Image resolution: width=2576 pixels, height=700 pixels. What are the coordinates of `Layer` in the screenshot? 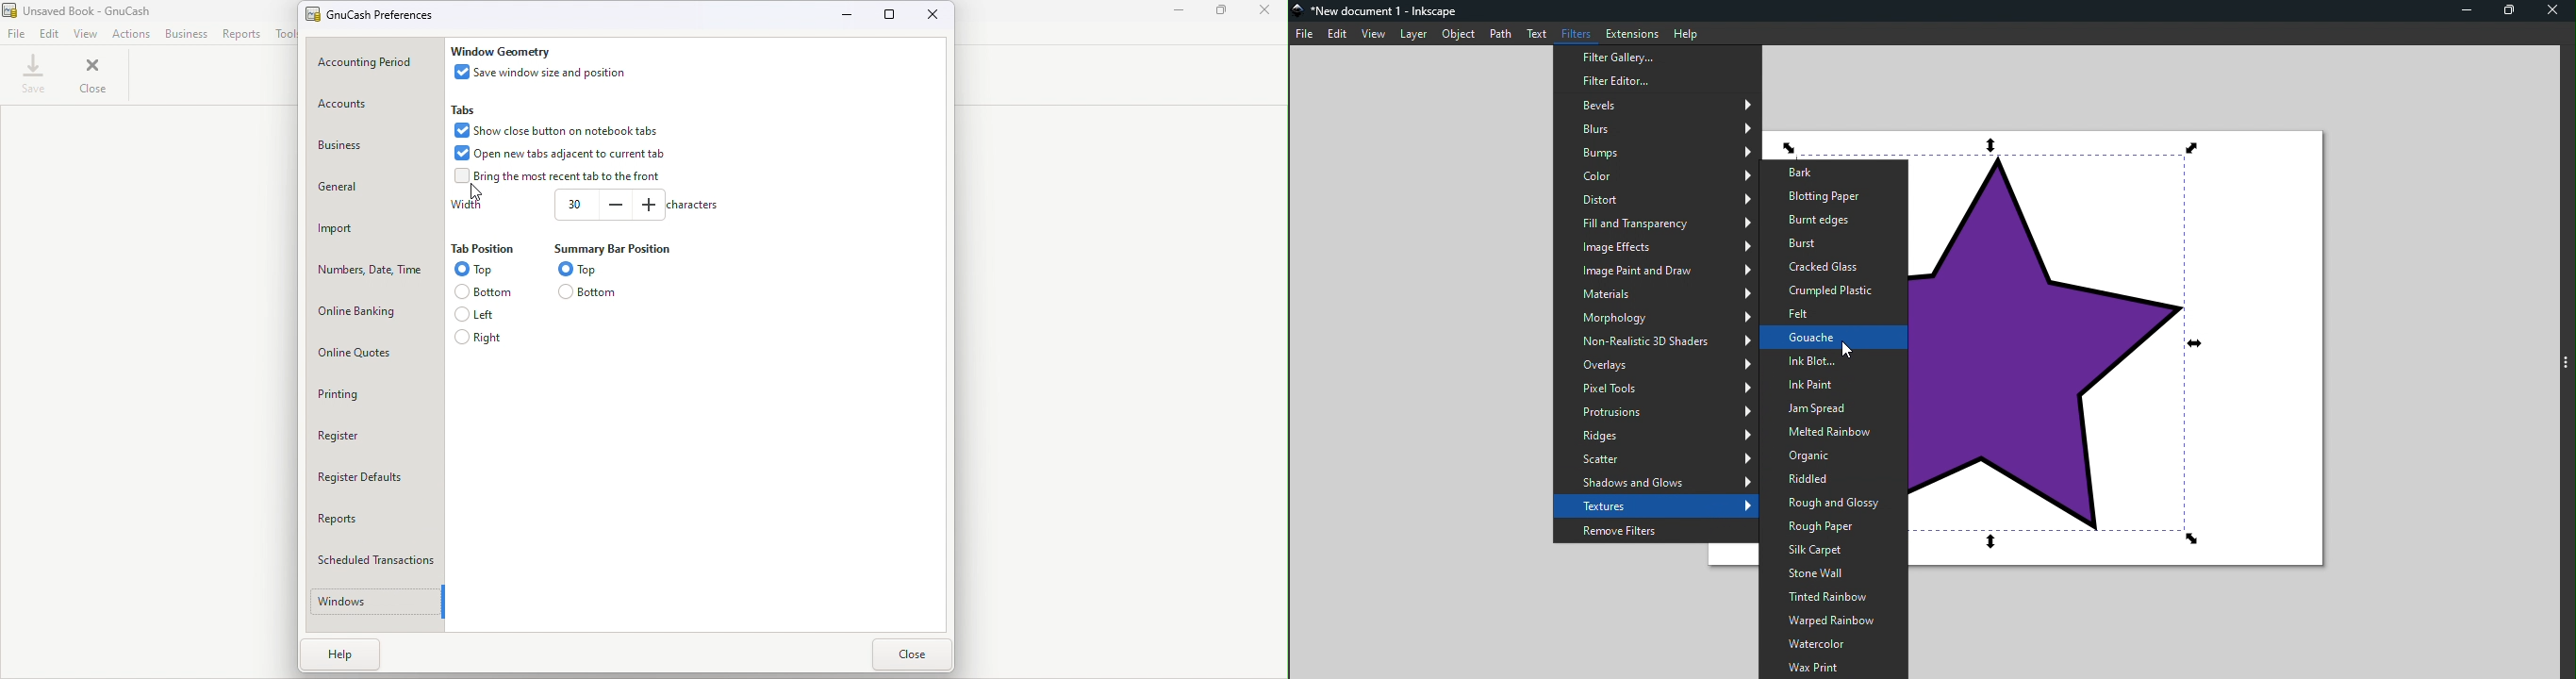 It's located at (1412, 33).